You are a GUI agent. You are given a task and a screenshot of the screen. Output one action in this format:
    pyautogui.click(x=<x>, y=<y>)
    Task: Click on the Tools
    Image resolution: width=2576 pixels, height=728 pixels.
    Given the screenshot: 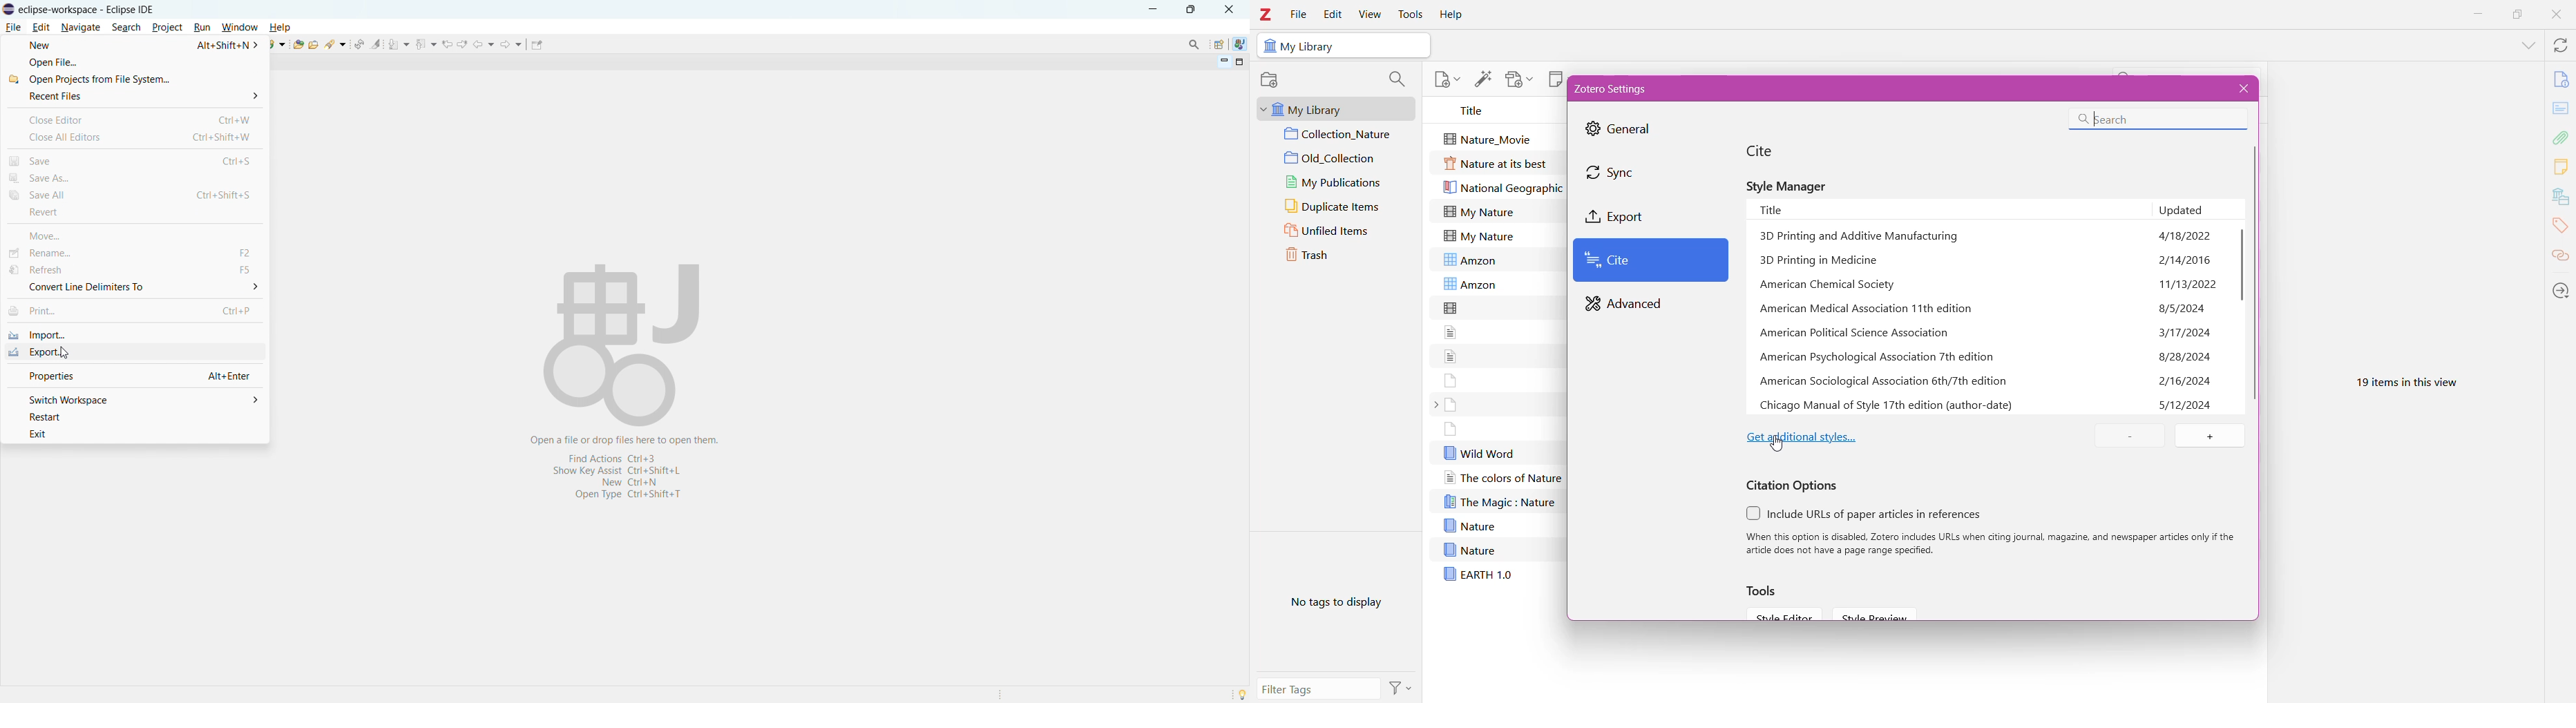 What is the action you would take?
    pyautogui.click(x=1411, y=14)
    